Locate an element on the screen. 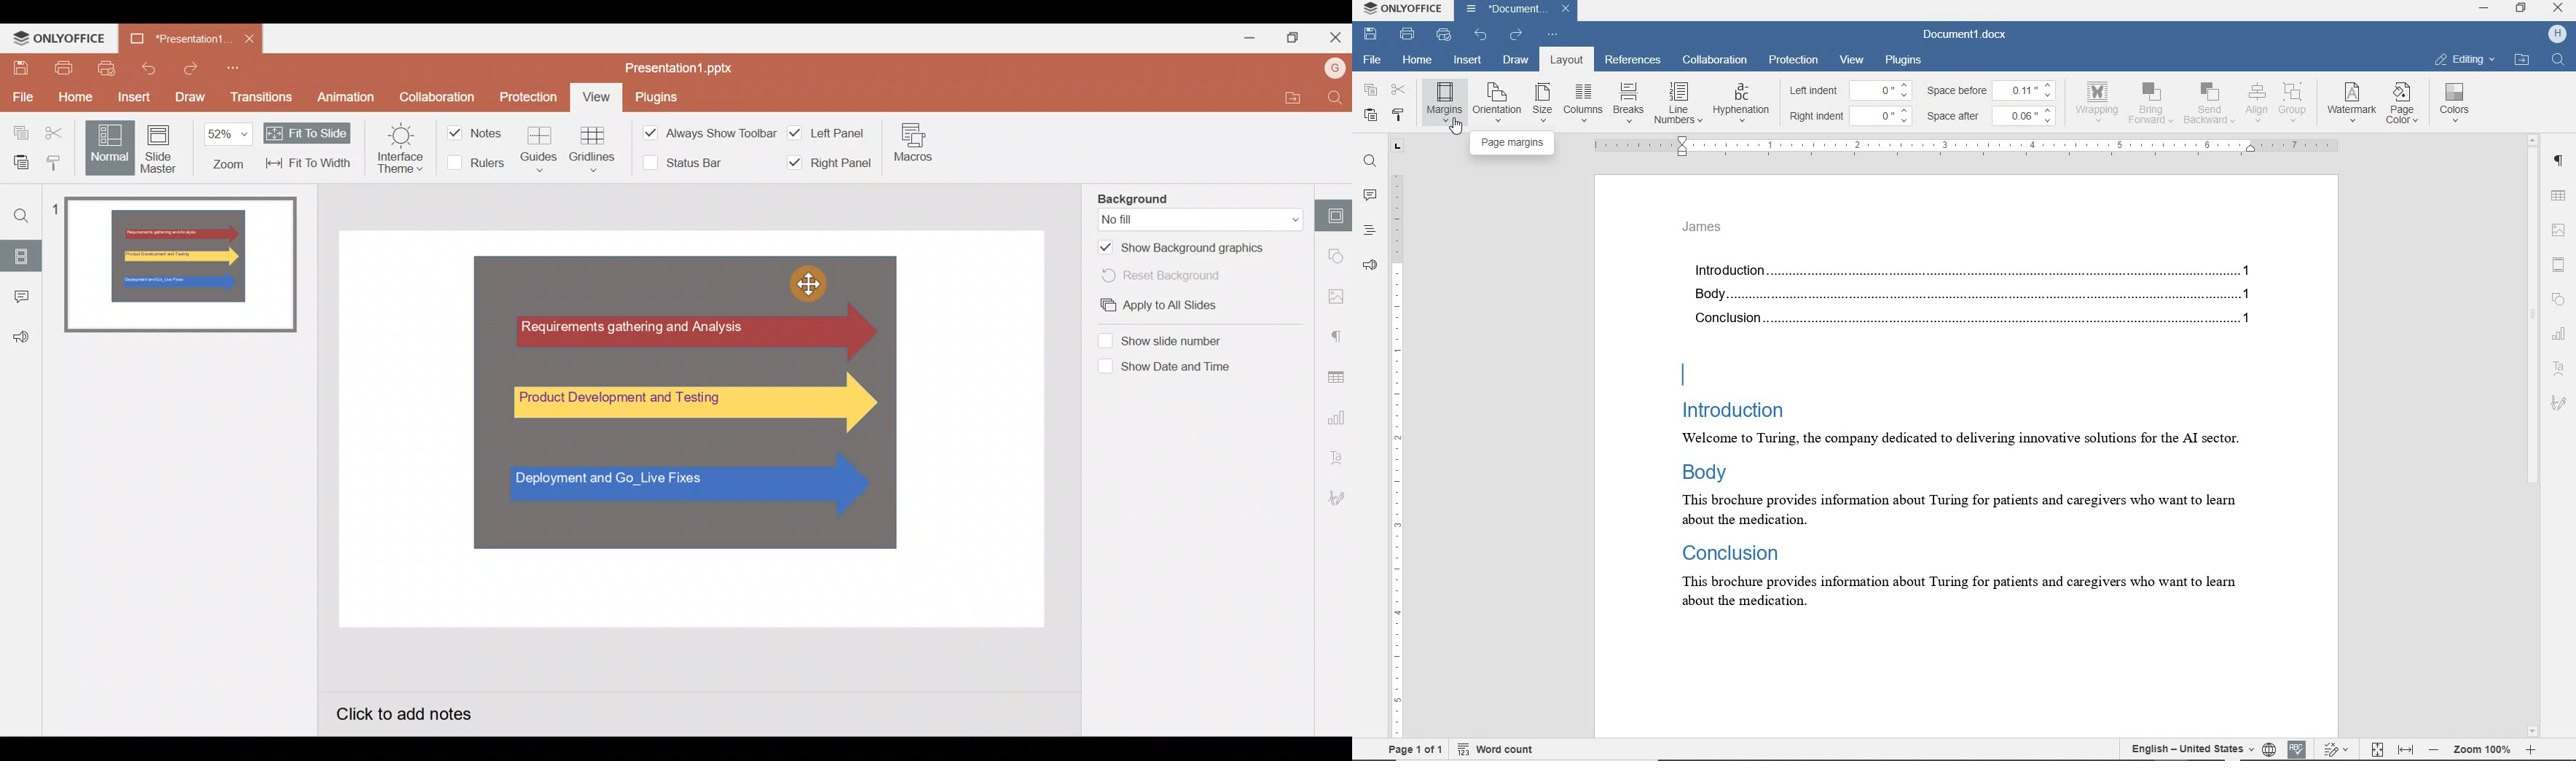 Image resolution: width=2576 pixels, height=784 pixels. profile is located at coordinates (2556, 34).